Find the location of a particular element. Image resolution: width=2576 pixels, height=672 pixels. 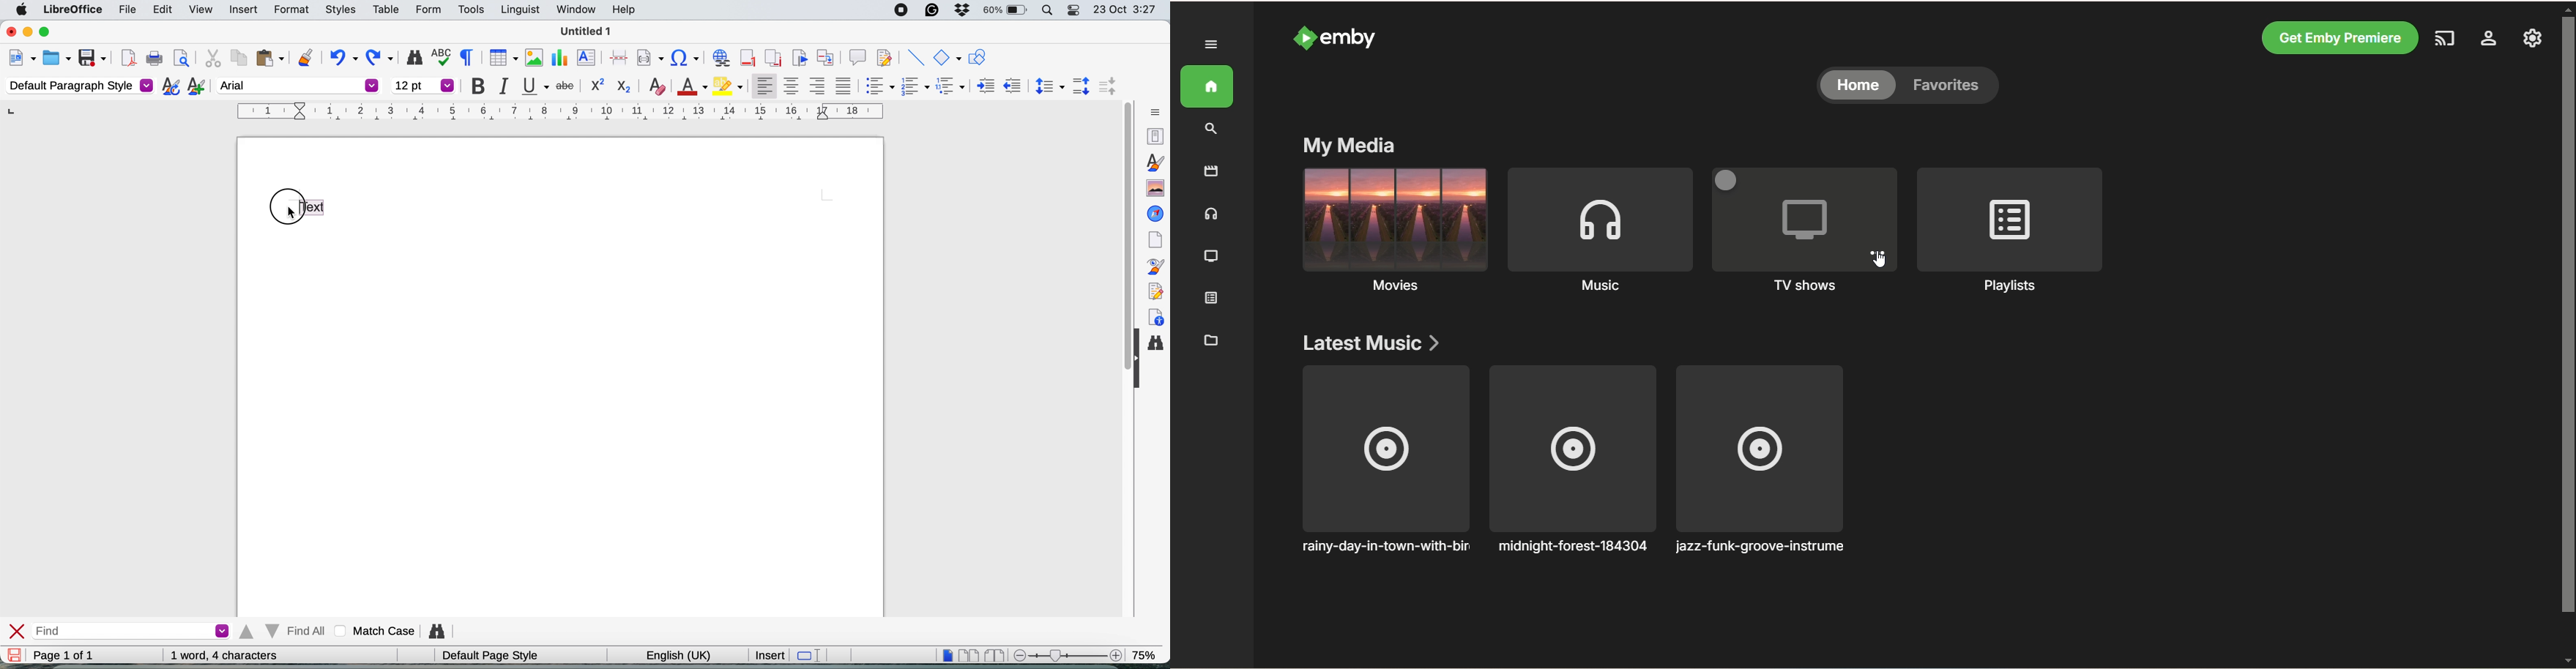

page break is located at coordinates (620, 56).